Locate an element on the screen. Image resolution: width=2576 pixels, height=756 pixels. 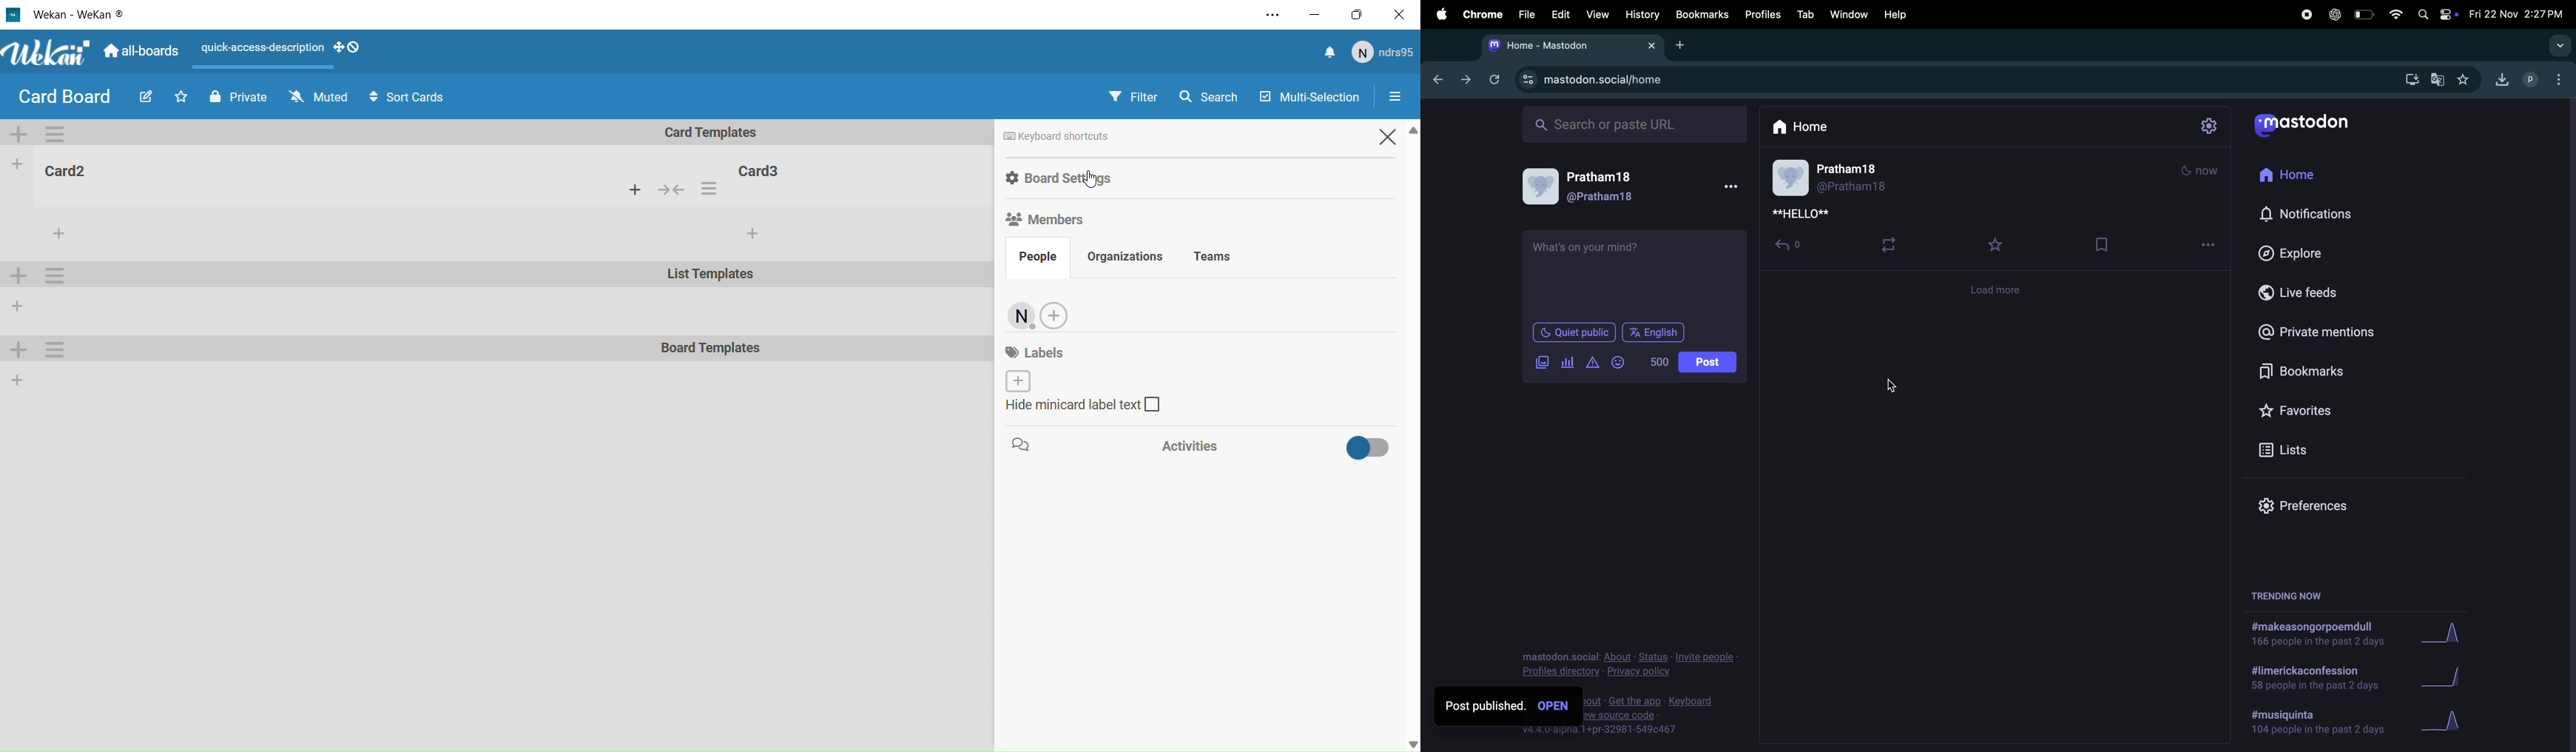
save is located at coordinates (2109, 246).